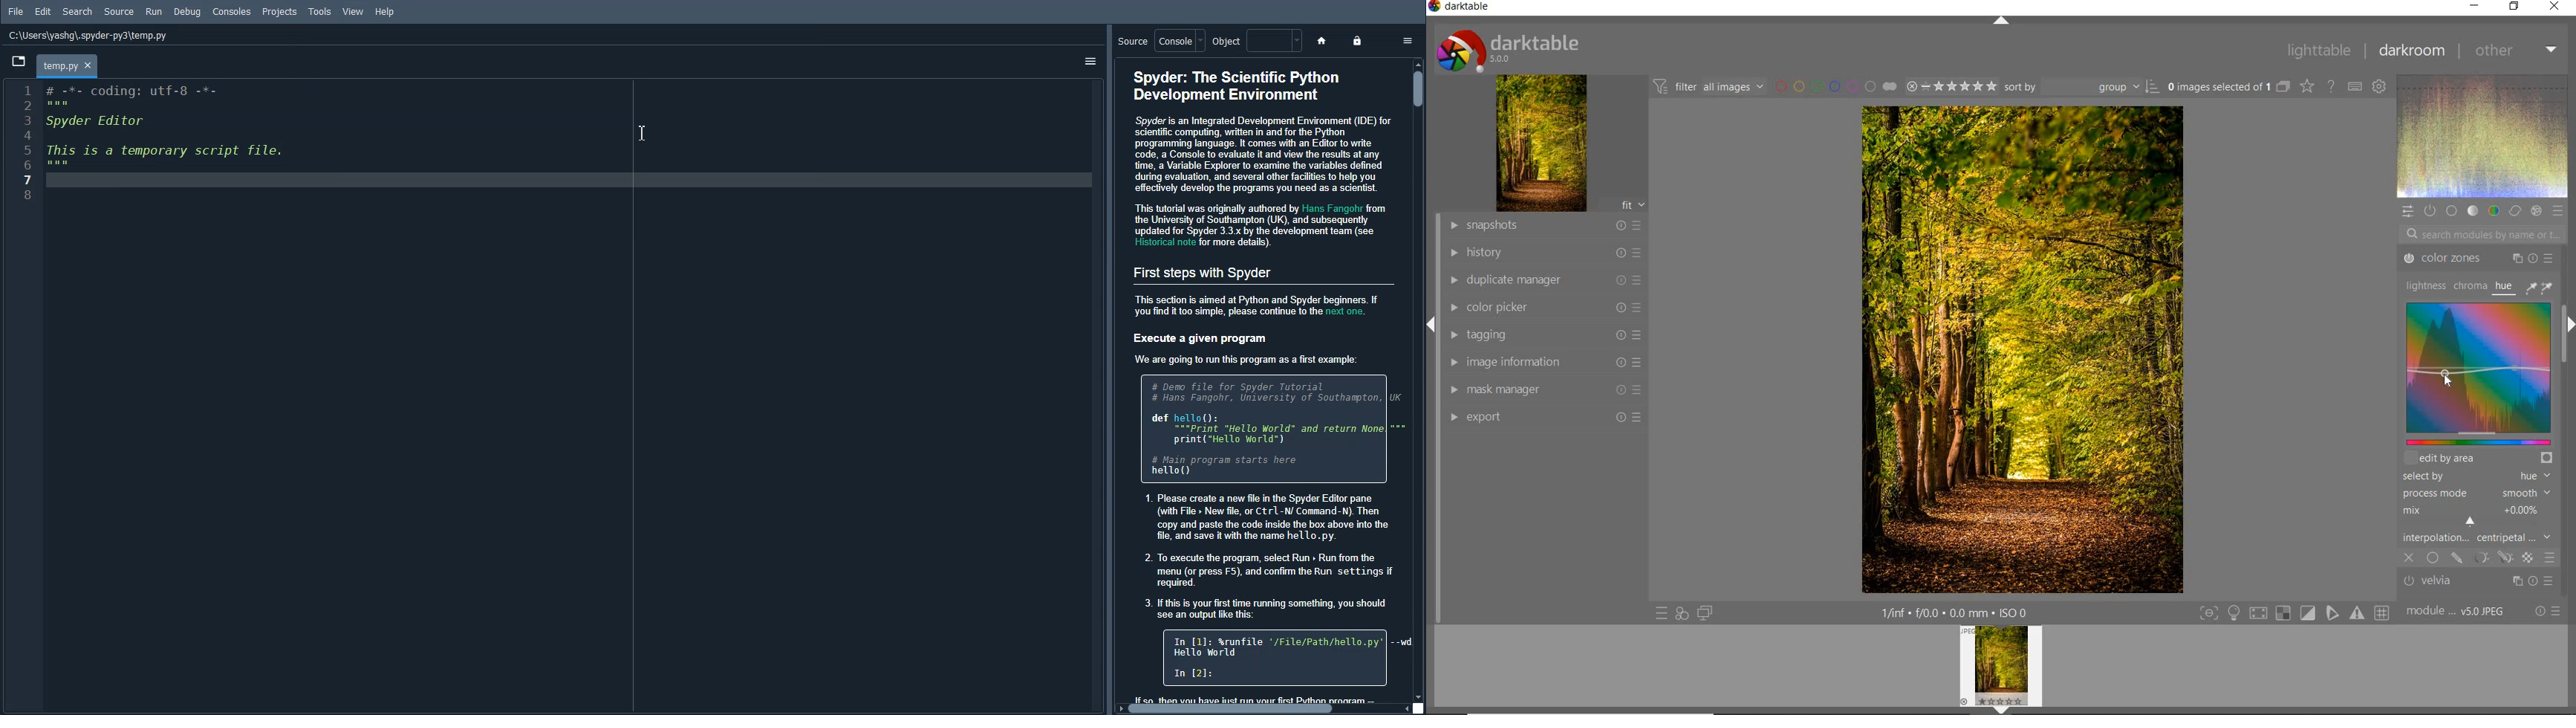  I want to click on current file tab, so click(69, 65).